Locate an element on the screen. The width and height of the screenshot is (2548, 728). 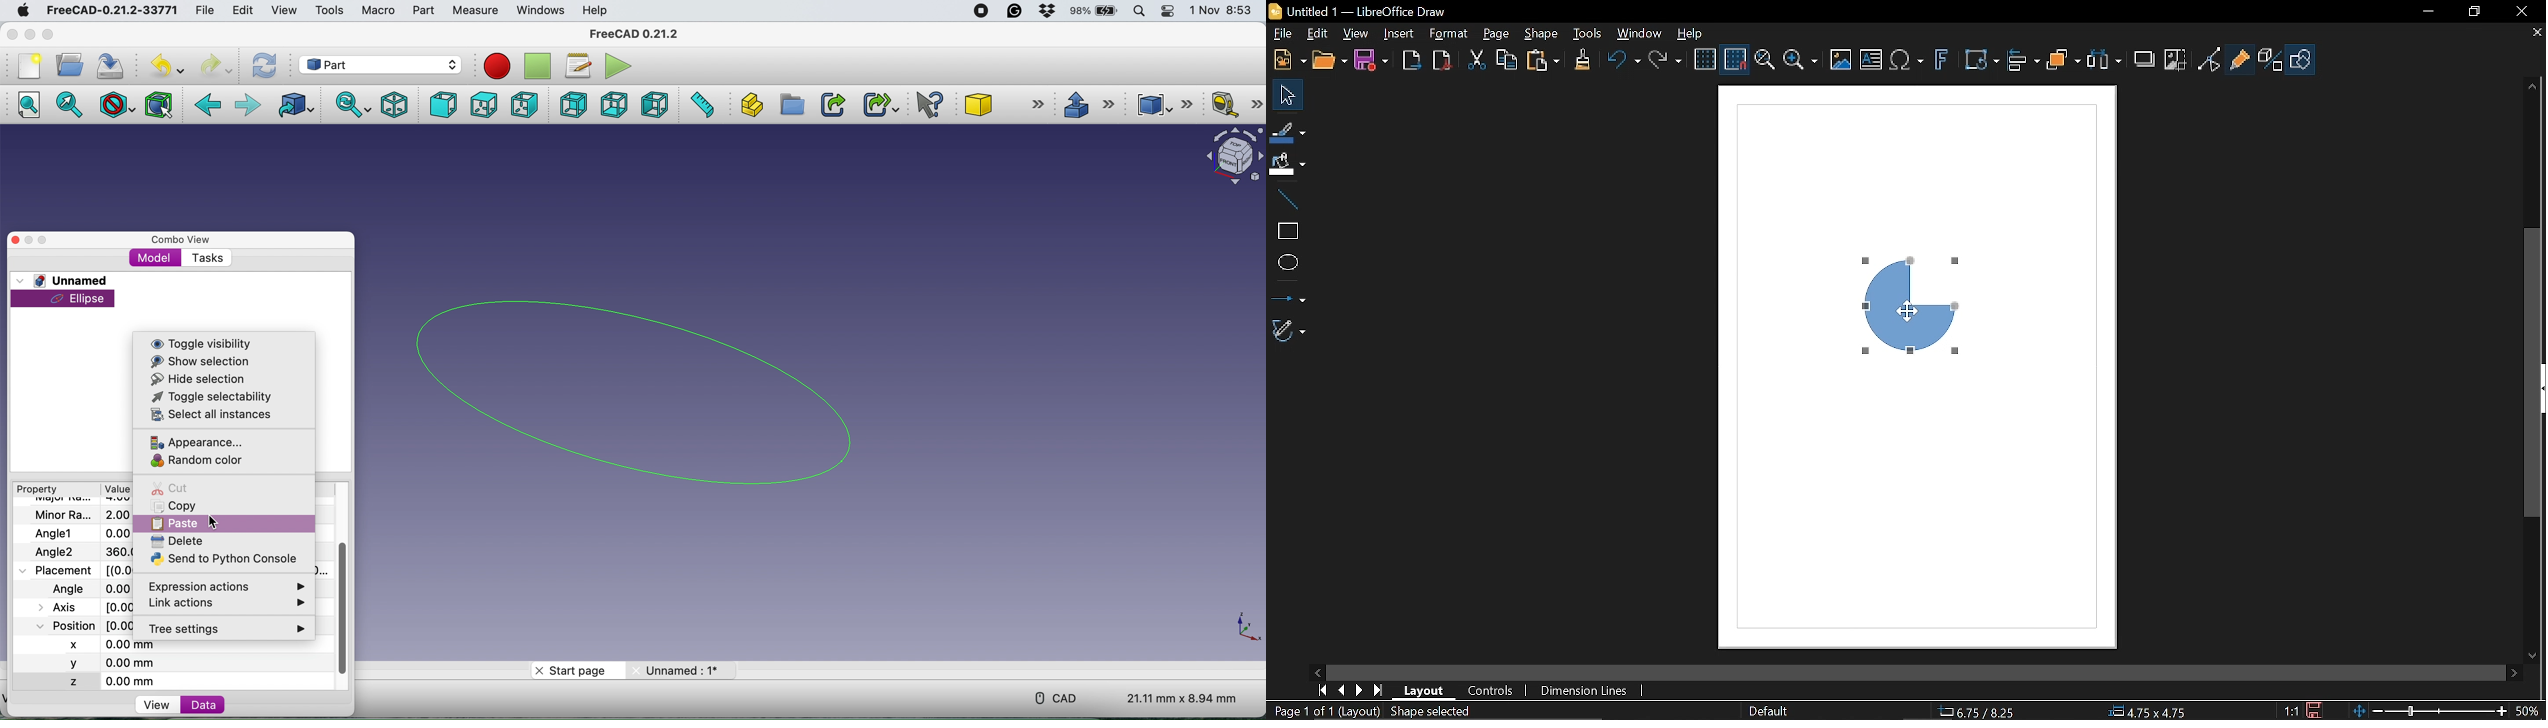
Insert equation is located at coordinates (1907, 61).